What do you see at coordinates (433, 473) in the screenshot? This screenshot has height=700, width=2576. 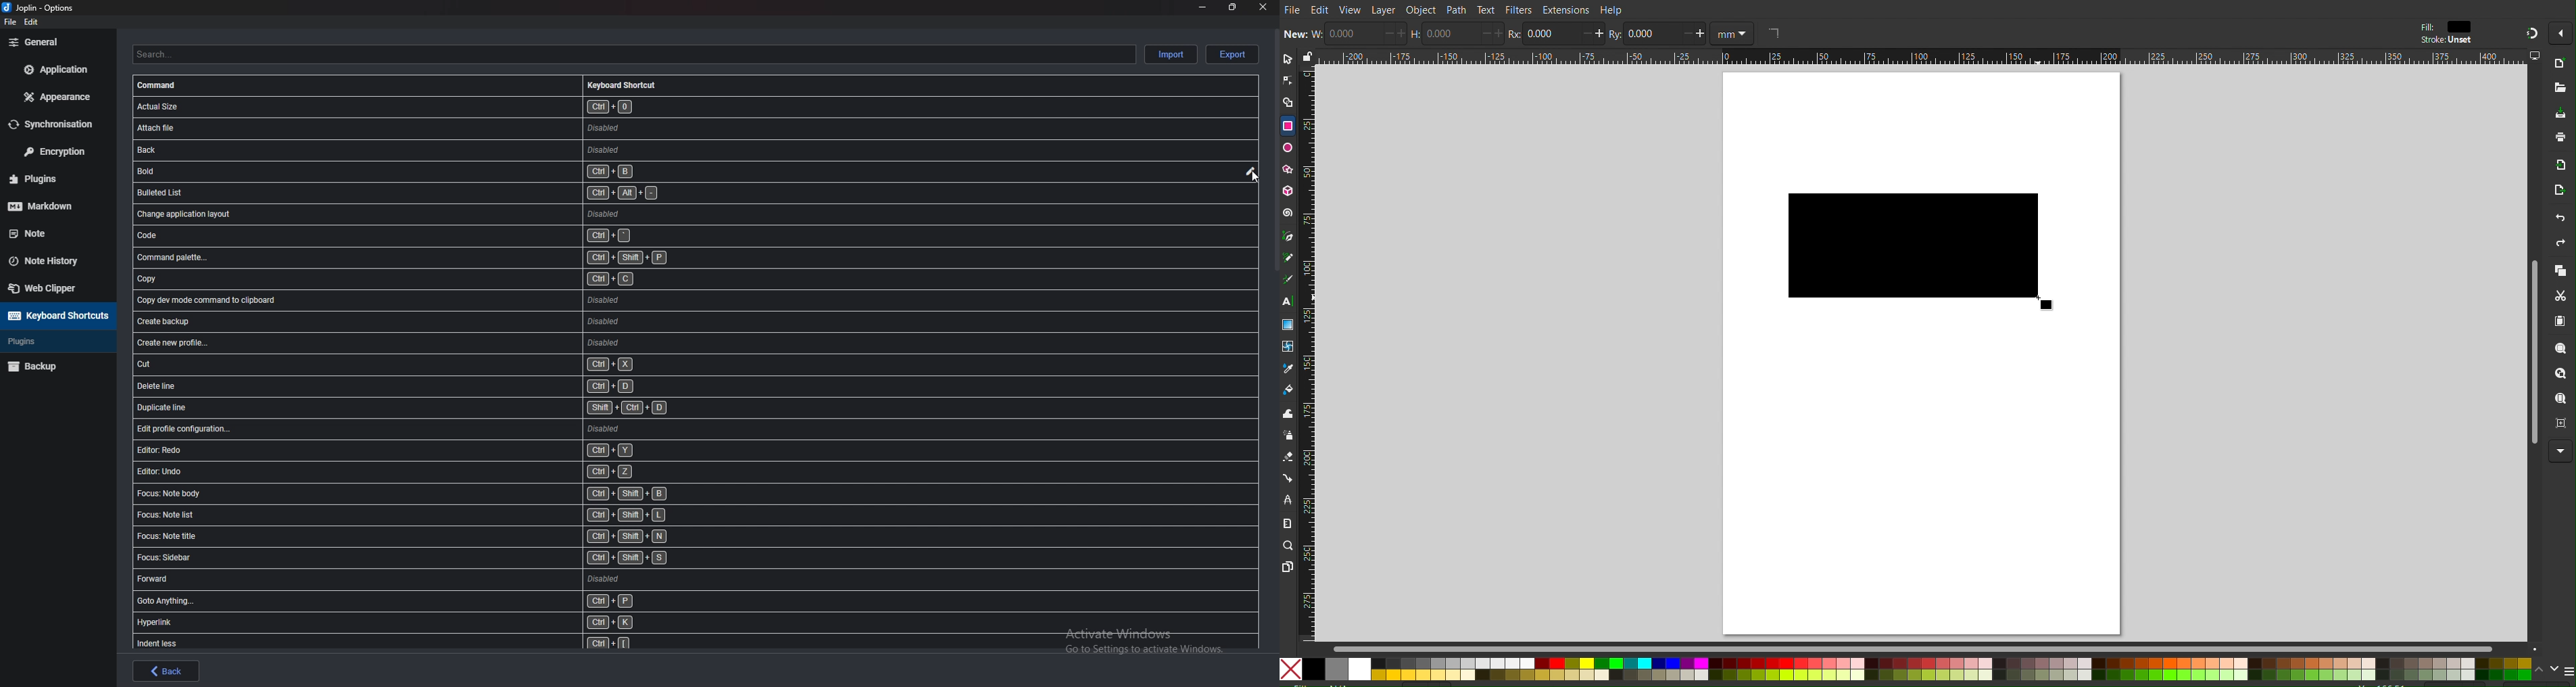 I see `shortcut` at bounding box center [433, 473].